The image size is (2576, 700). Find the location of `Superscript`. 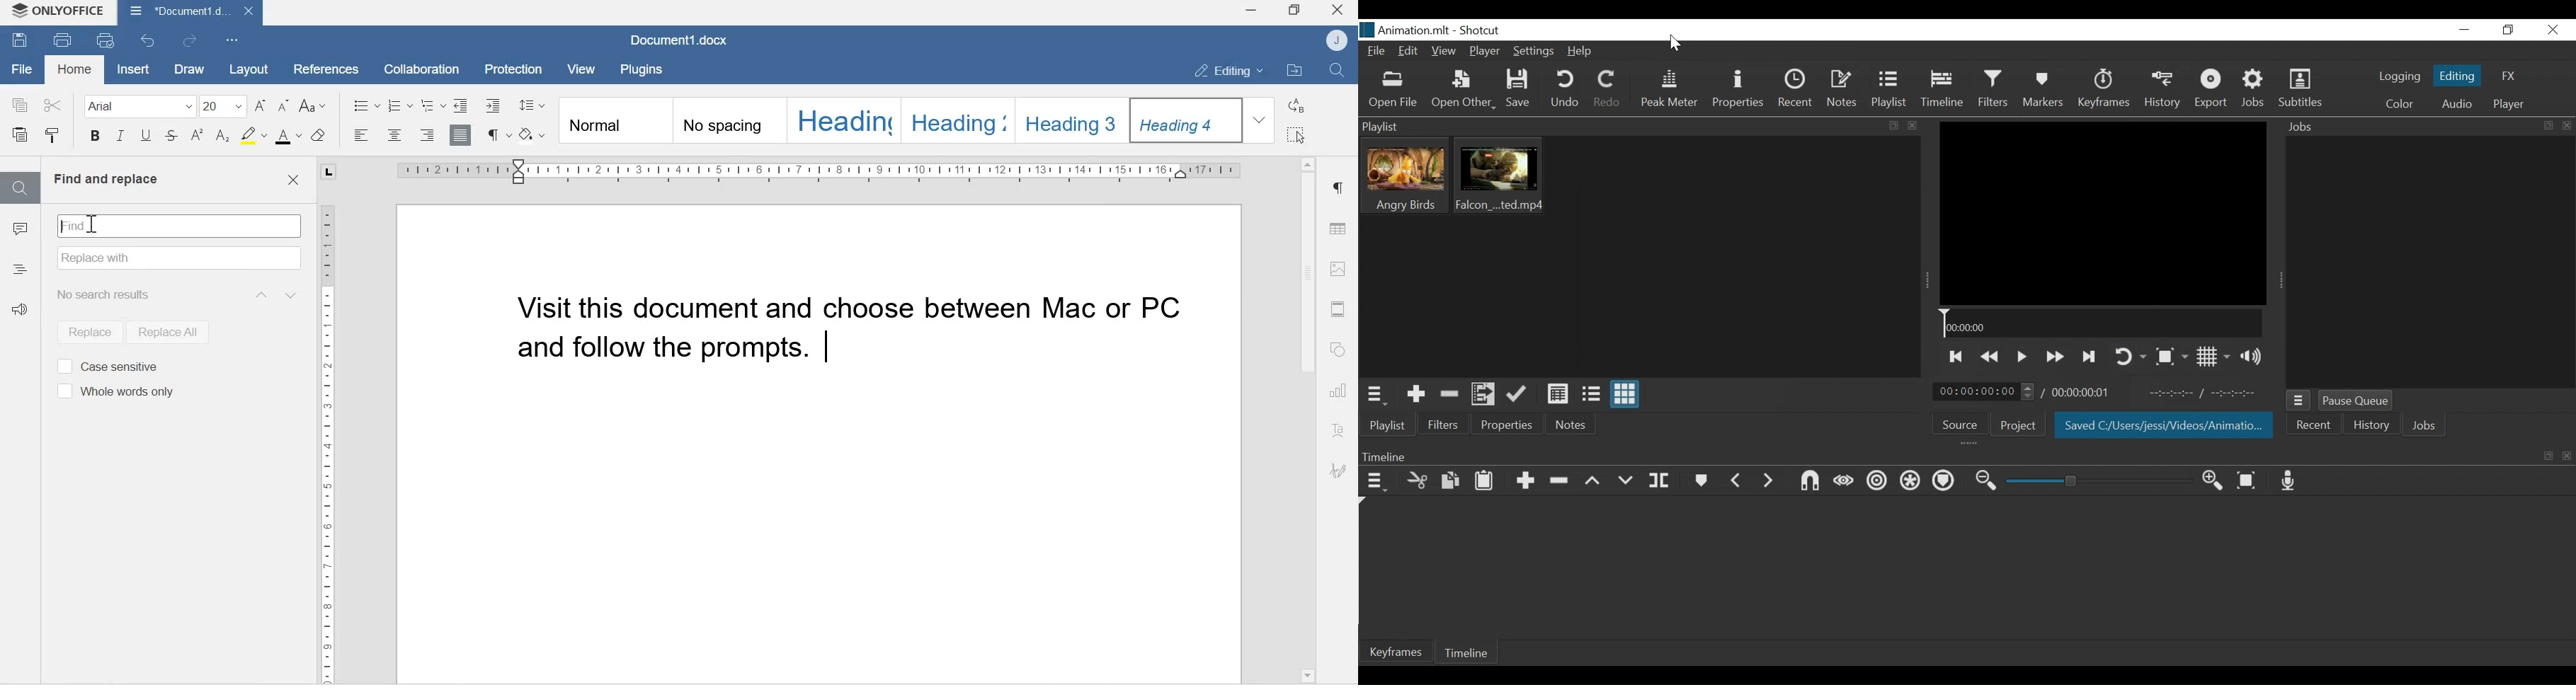

Superscript is located at coordinates (198, 136).